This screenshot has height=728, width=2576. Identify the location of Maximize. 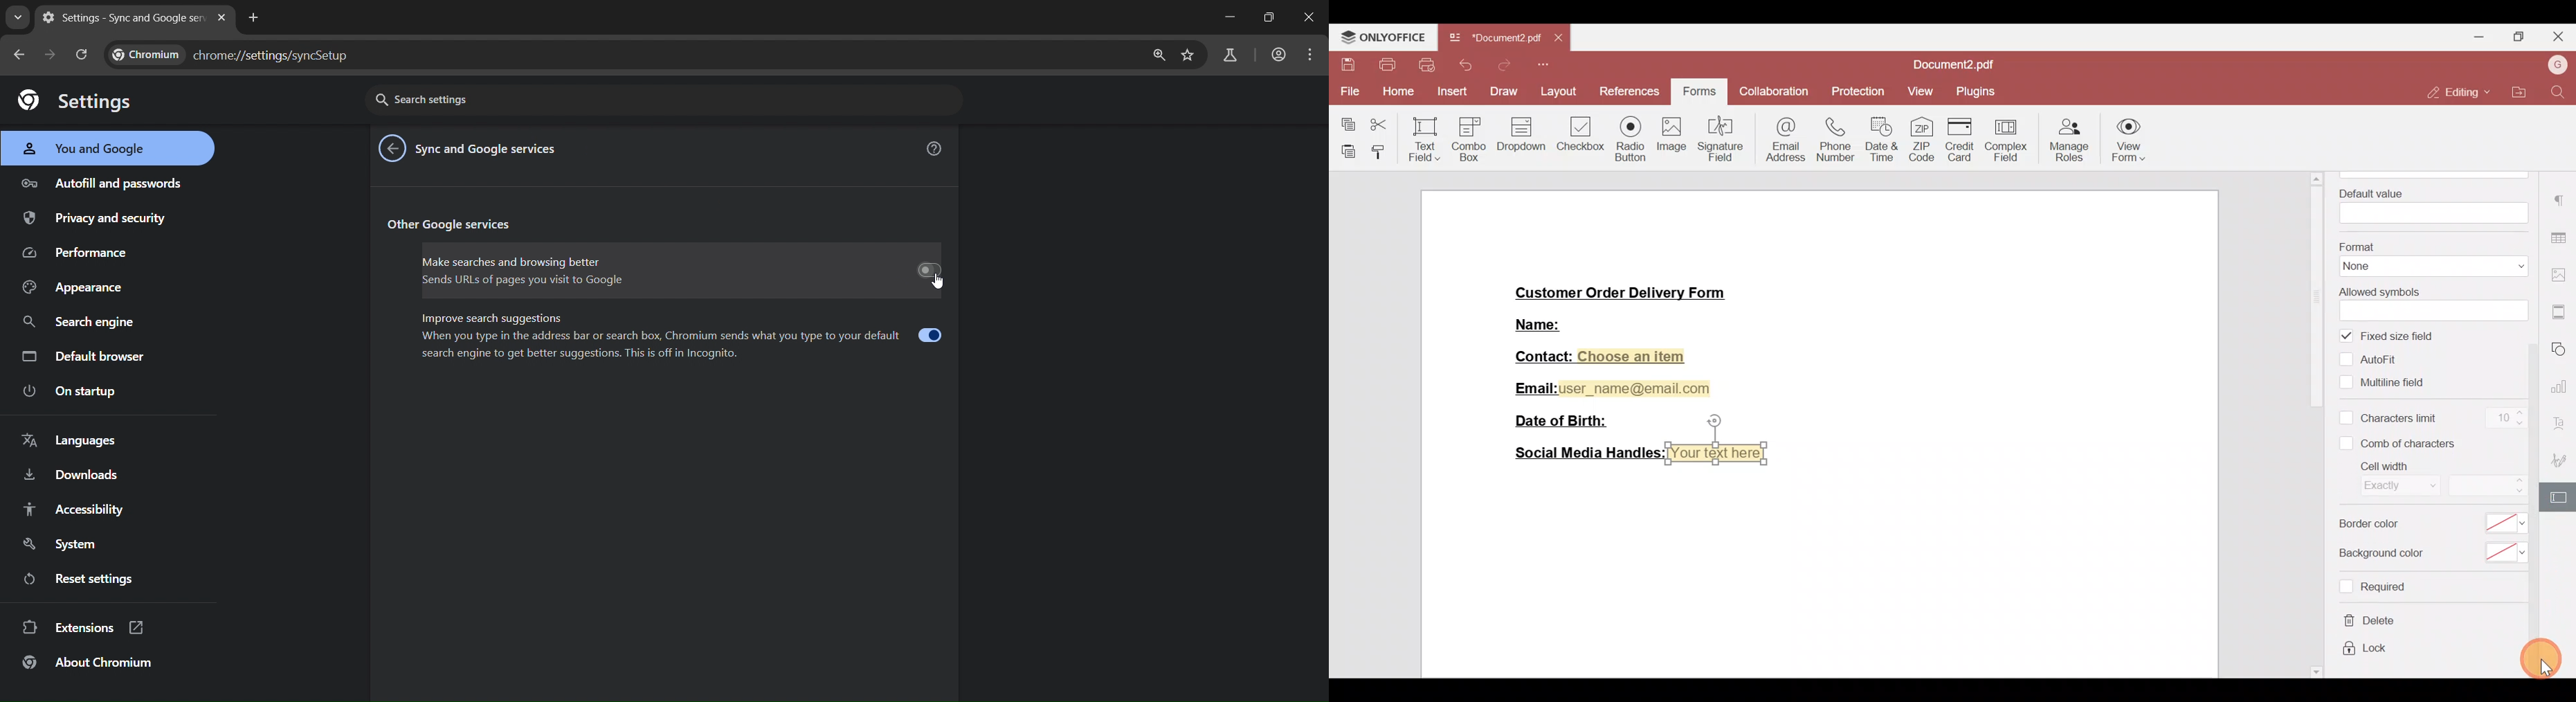
(2524, 36).